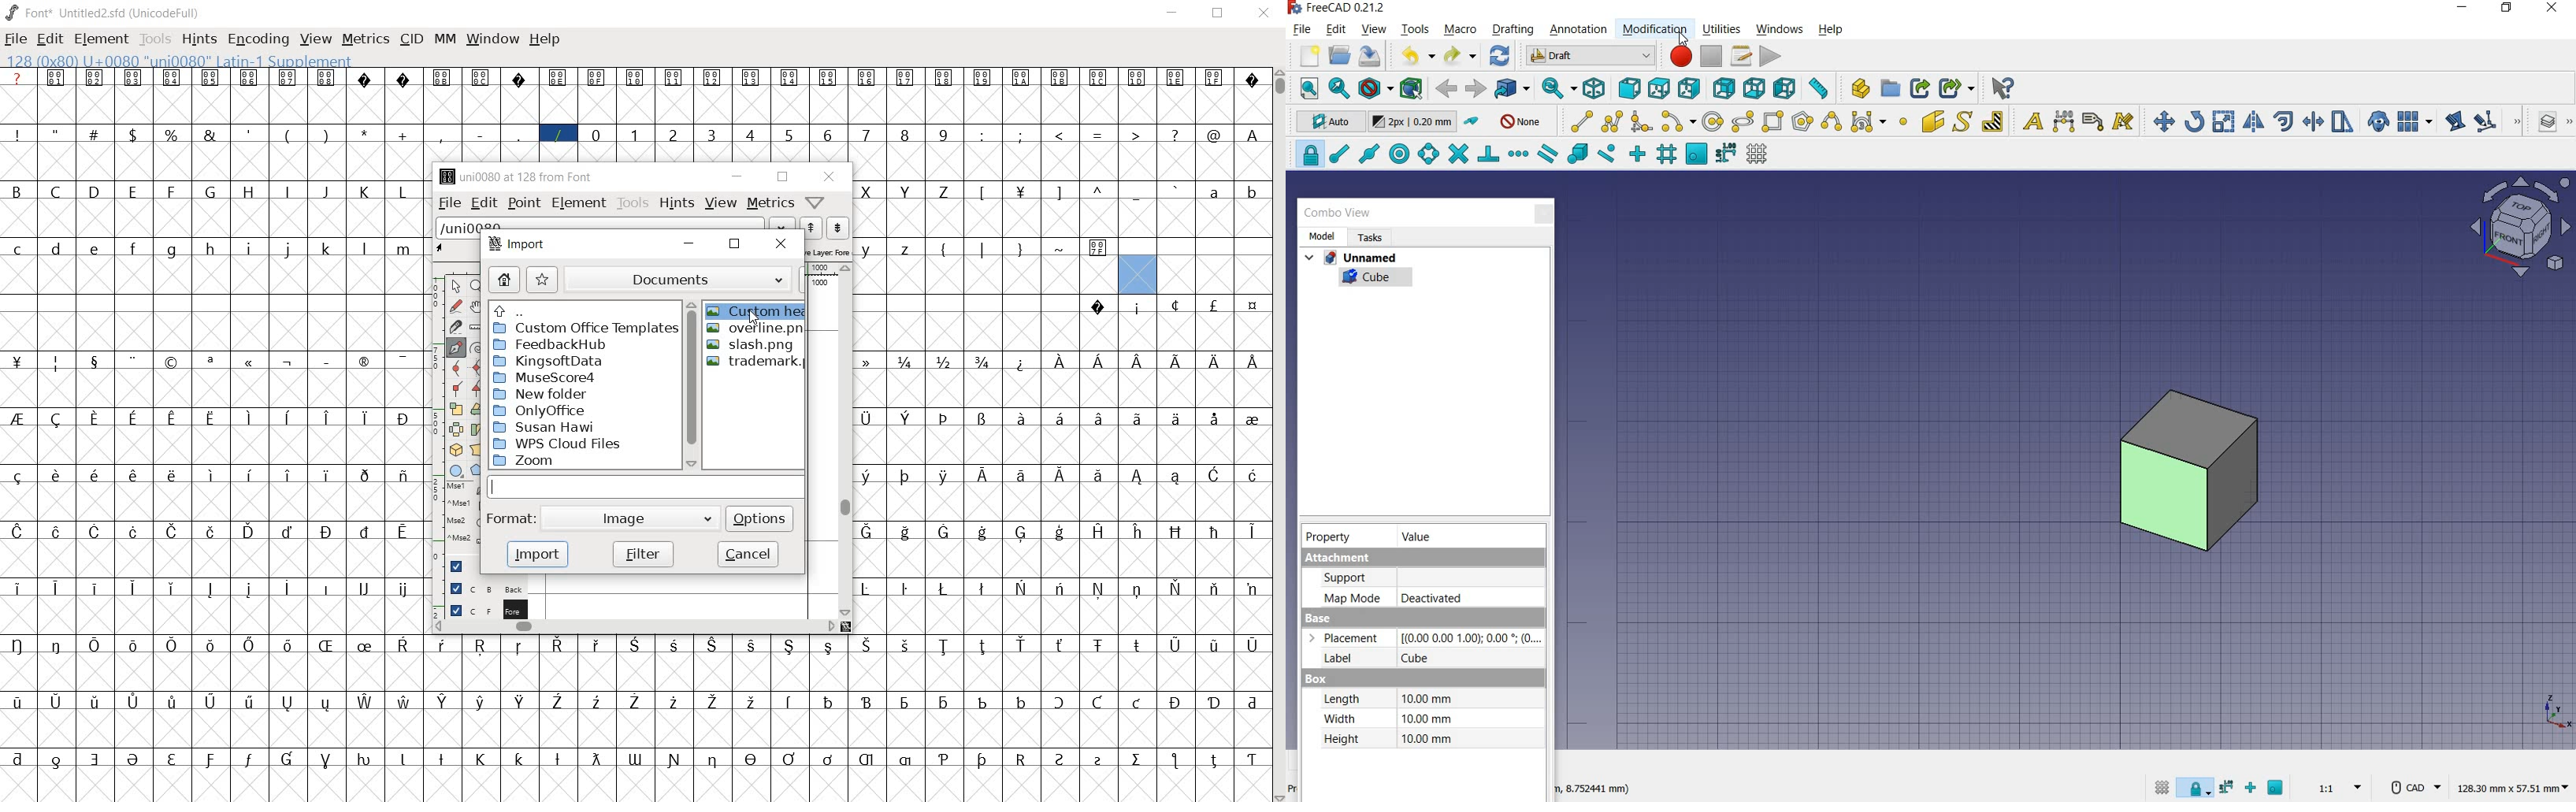 Image resolution: width=2576 pixels, height=812 pixels. Describe the element at coordinates (316, 37) in the screenshot. I see `VIEW` at that location.